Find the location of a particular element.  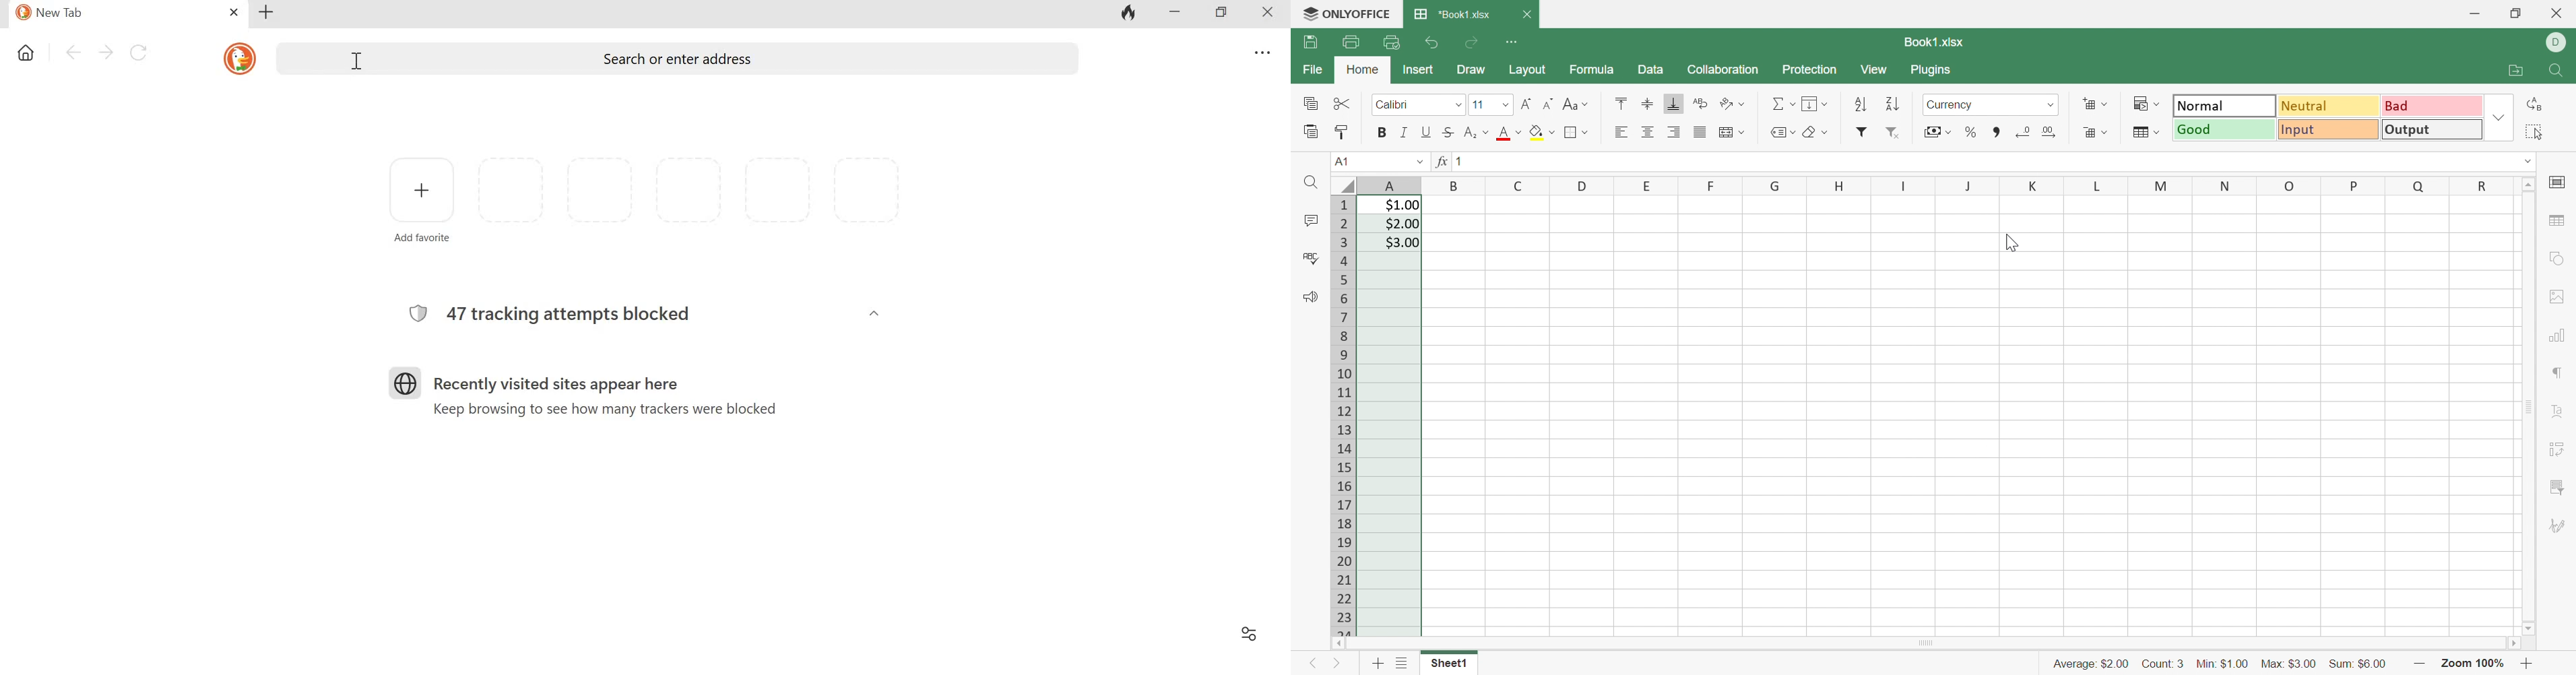

Scroll bar is located at coordinates (2529, 406).